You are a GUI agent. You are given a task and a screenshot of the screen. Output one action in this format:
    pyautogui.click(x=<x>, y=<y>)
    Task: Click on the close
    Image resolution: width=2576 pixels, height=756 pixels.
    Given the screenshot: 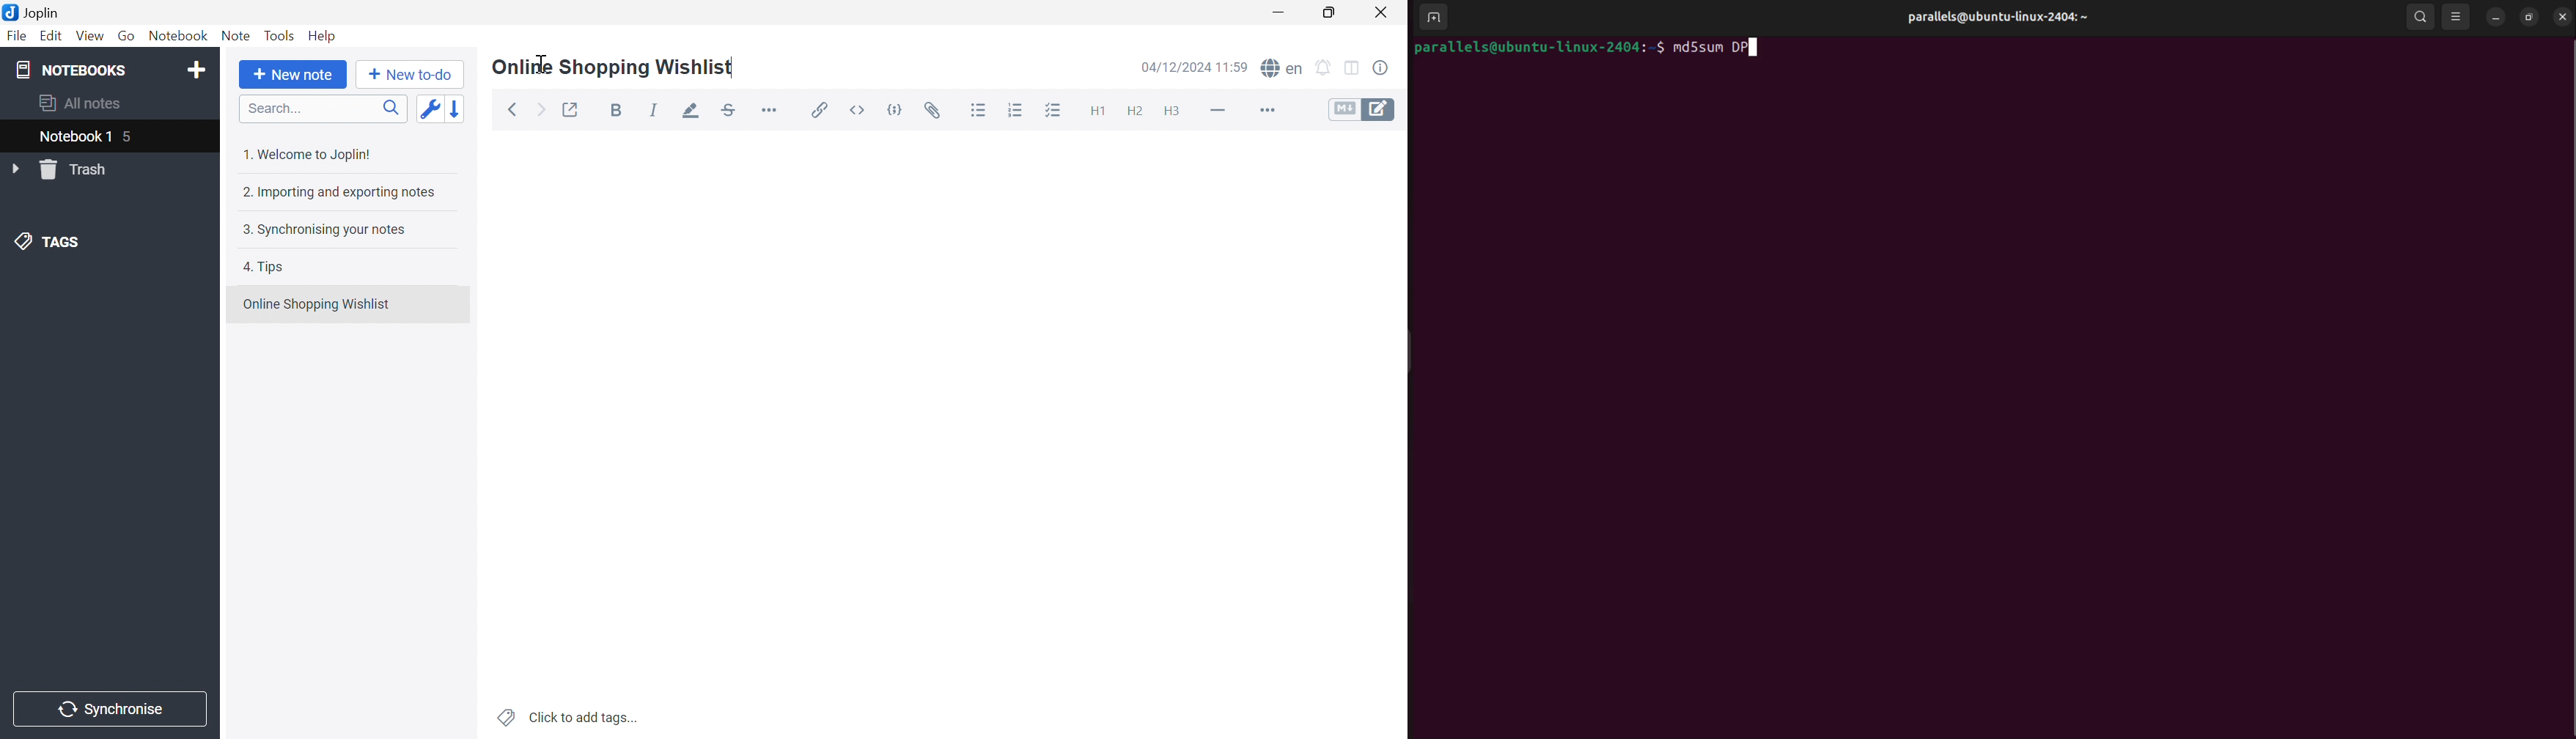 What is the action you would take?
    pyautogui.click(x=2560, y=16)
    